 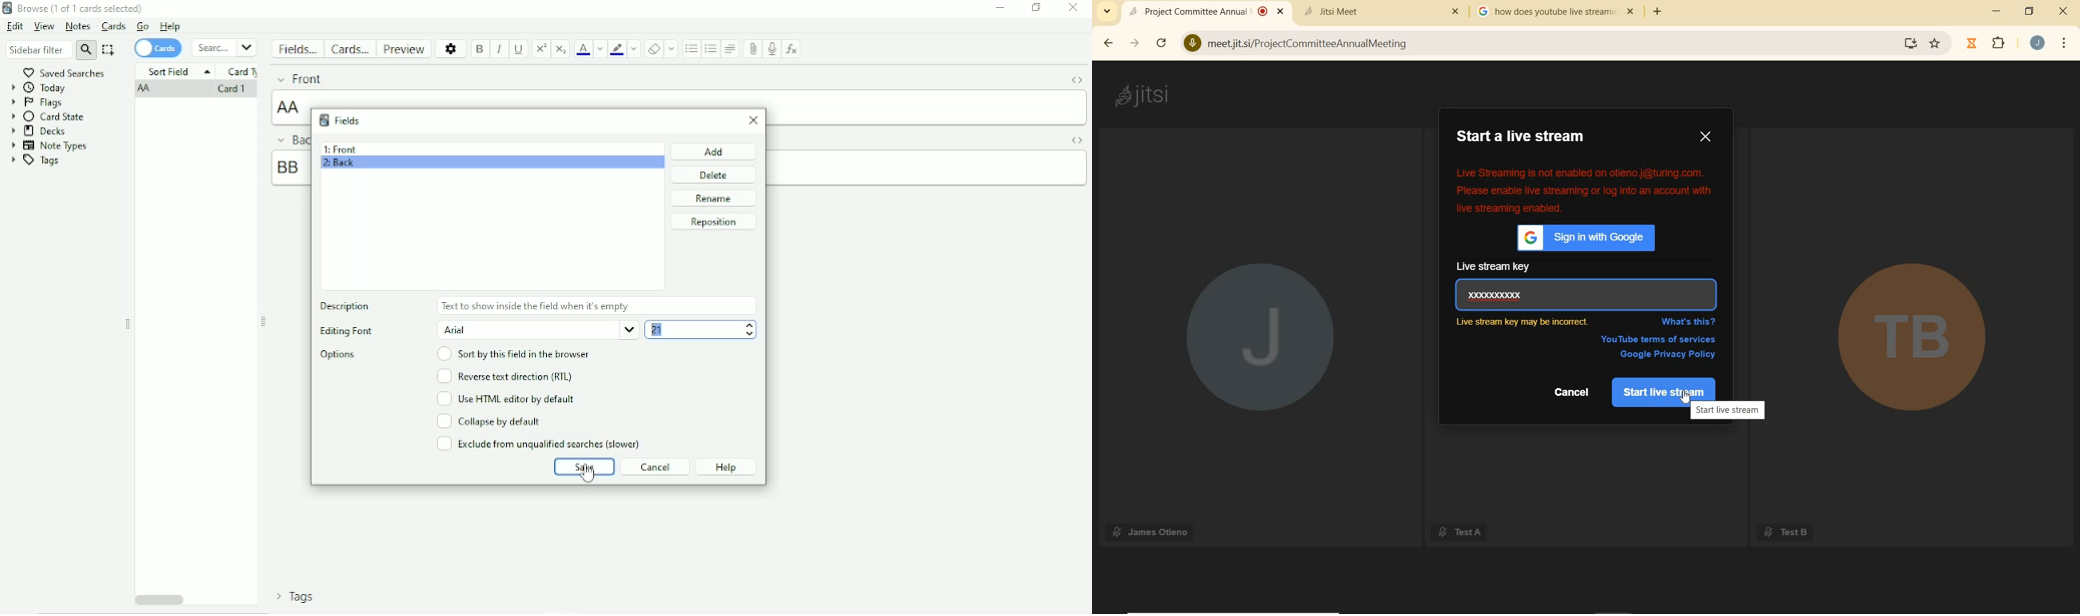 I want to click on Bold, so click(x=480, y=50).